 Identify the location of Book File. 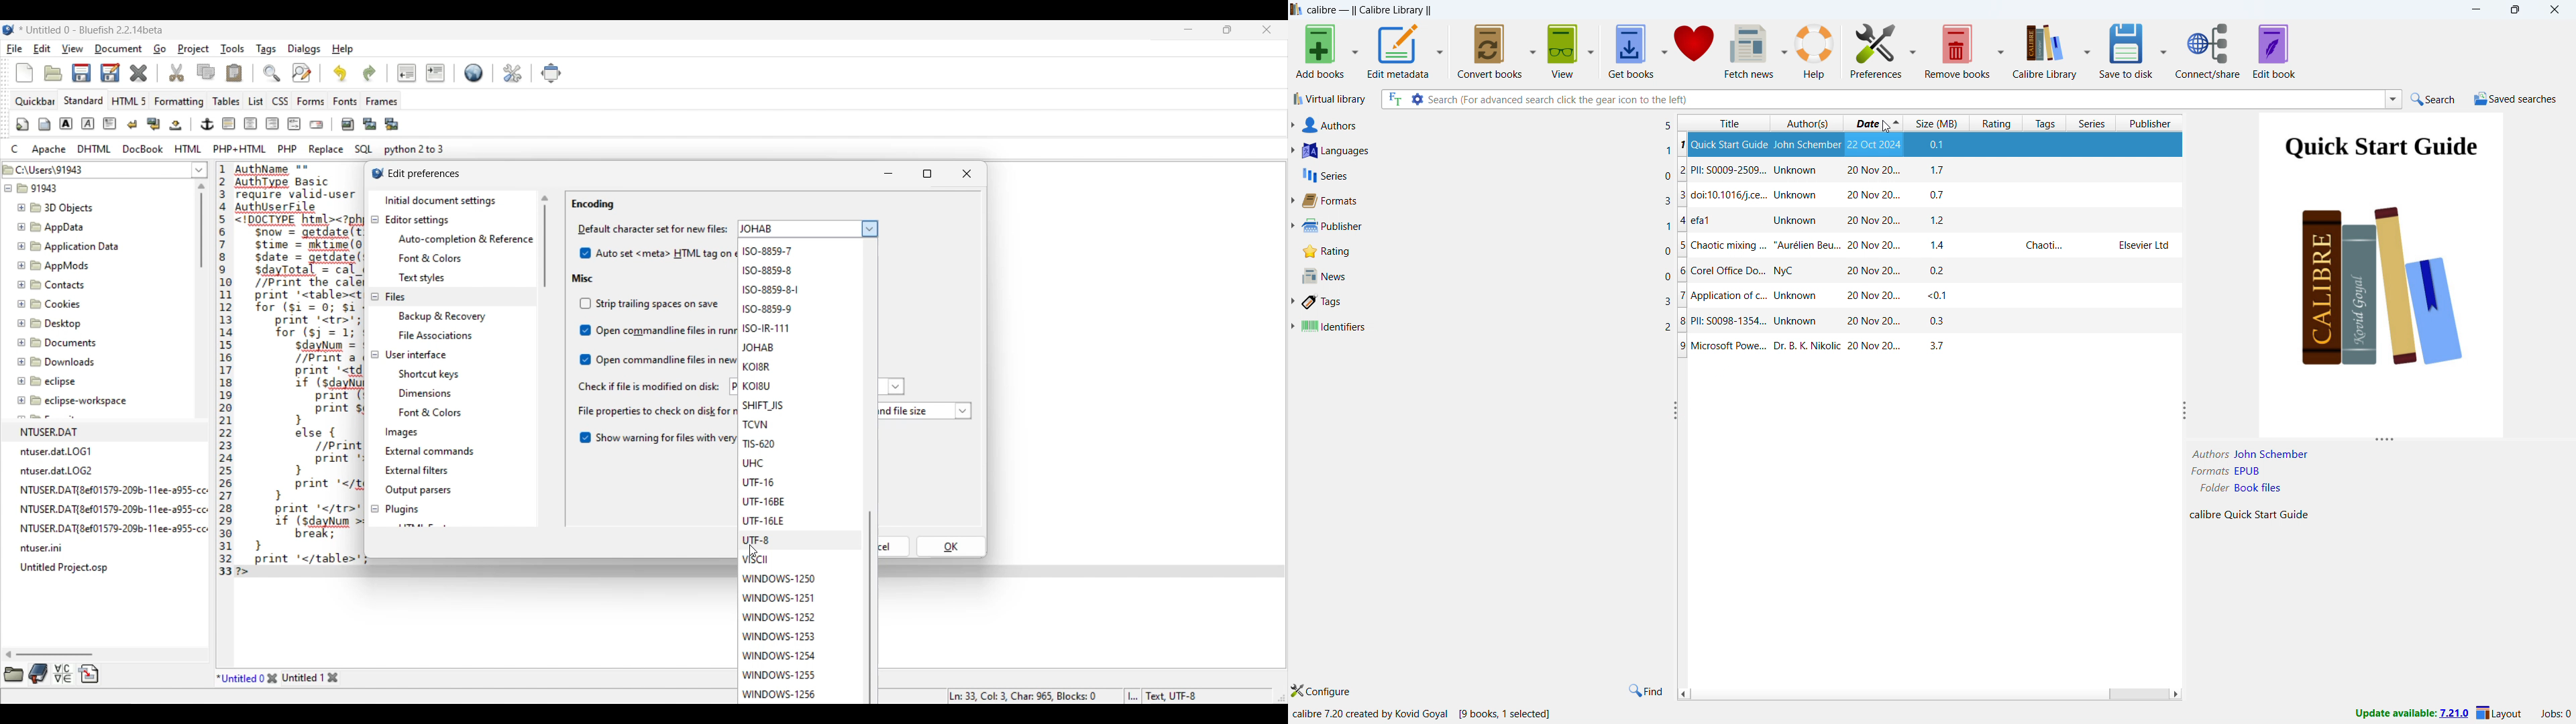
(2257, 488).